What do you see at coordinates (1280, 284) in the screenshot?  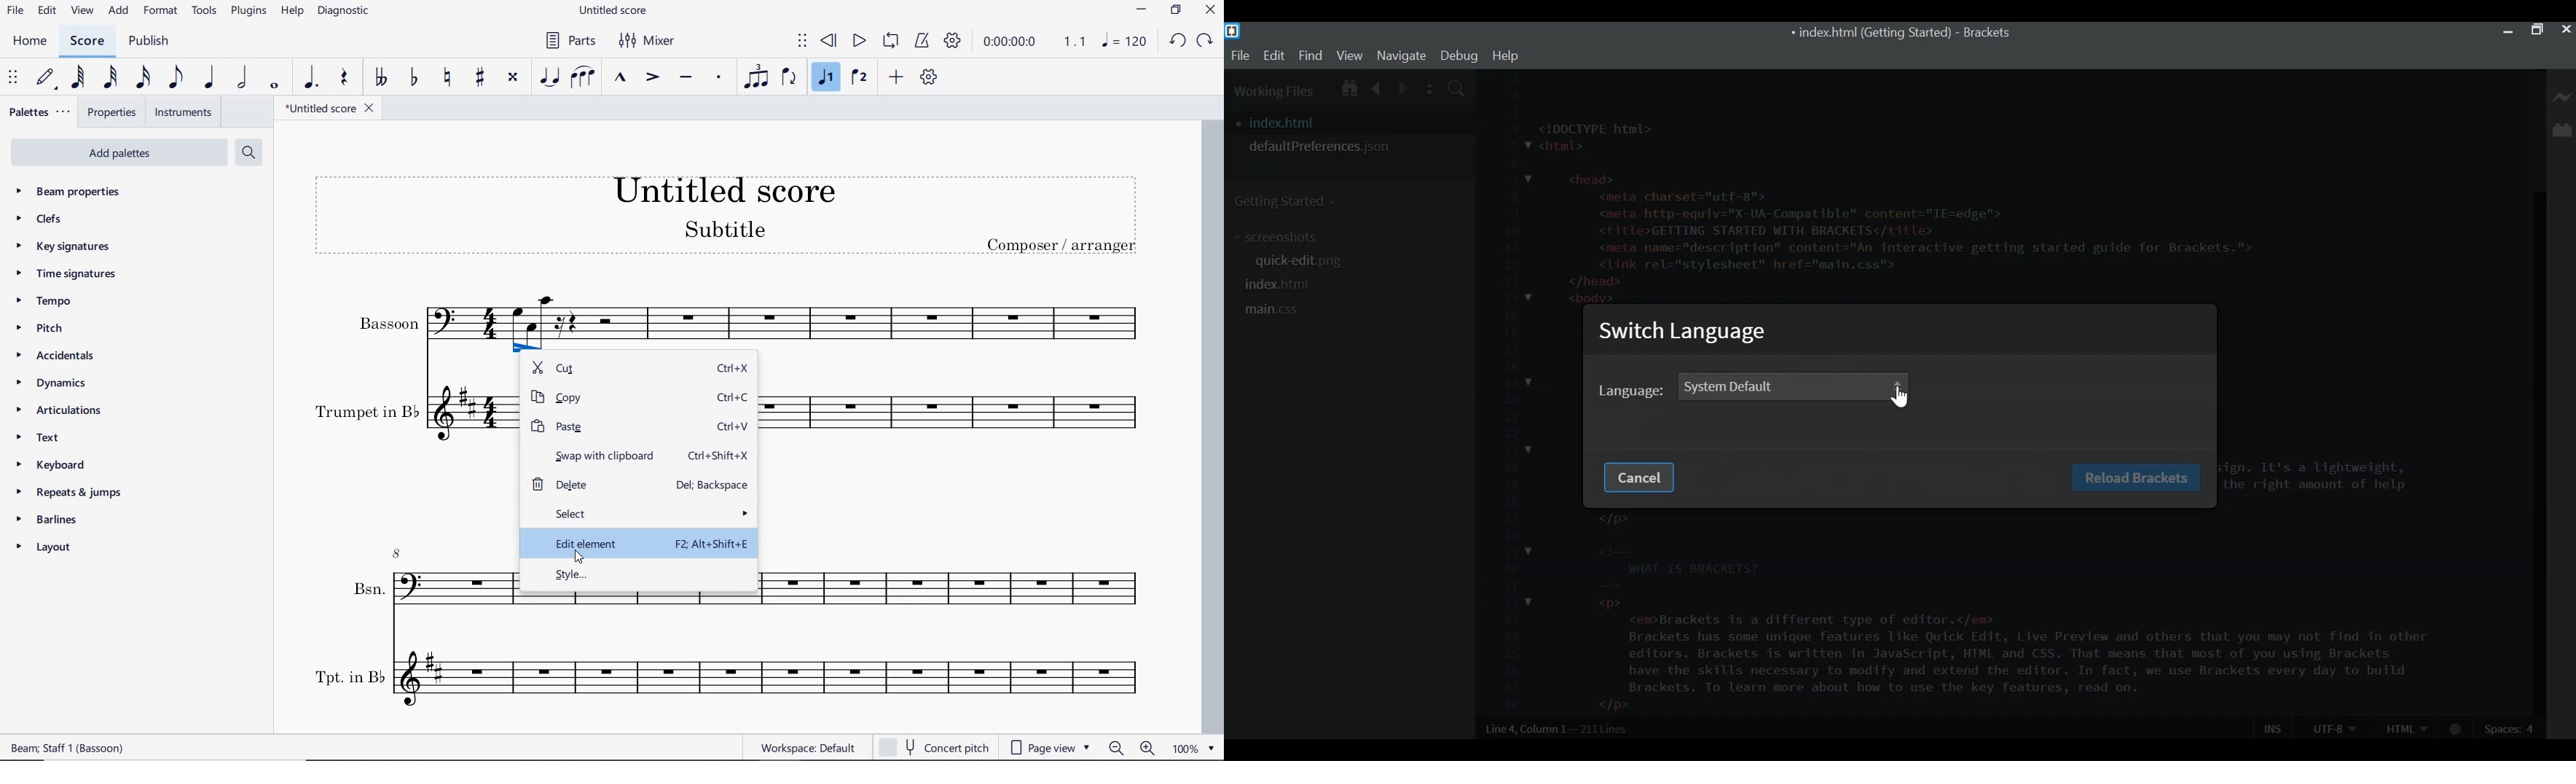 I see `index.html` at bounding box center [1280, 284].